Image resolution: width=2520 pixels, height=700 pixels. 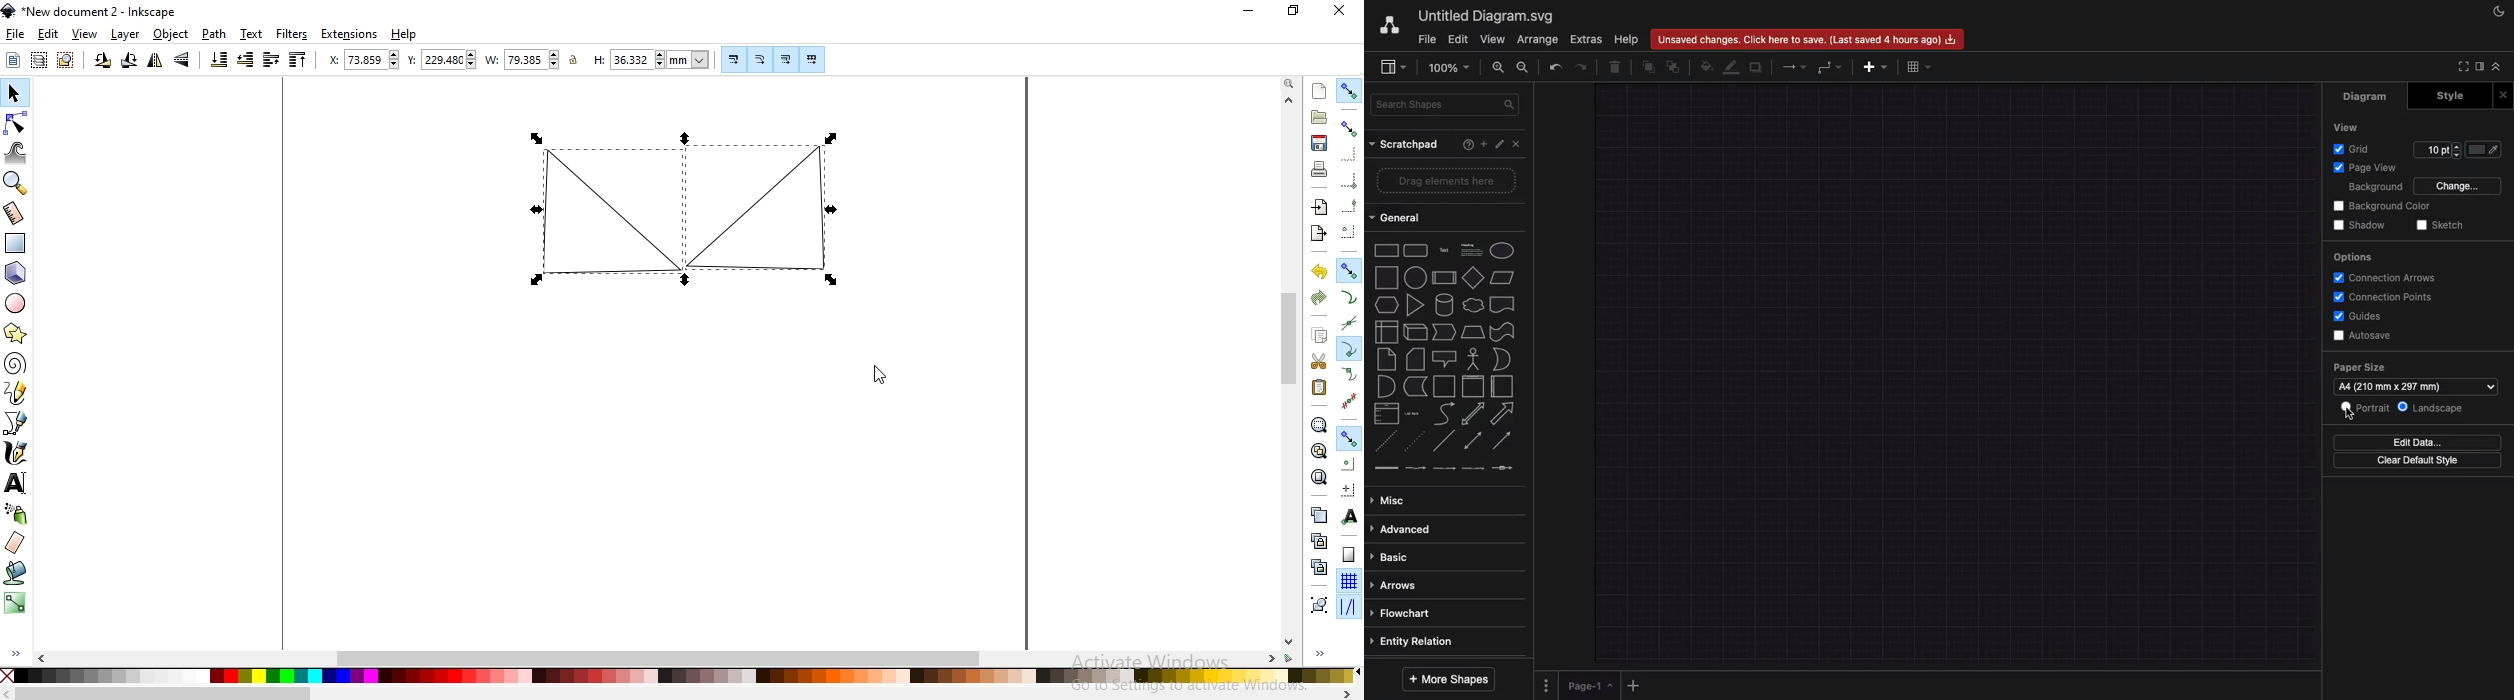 I want to click on measurement tool, so click(x=15, y=212).